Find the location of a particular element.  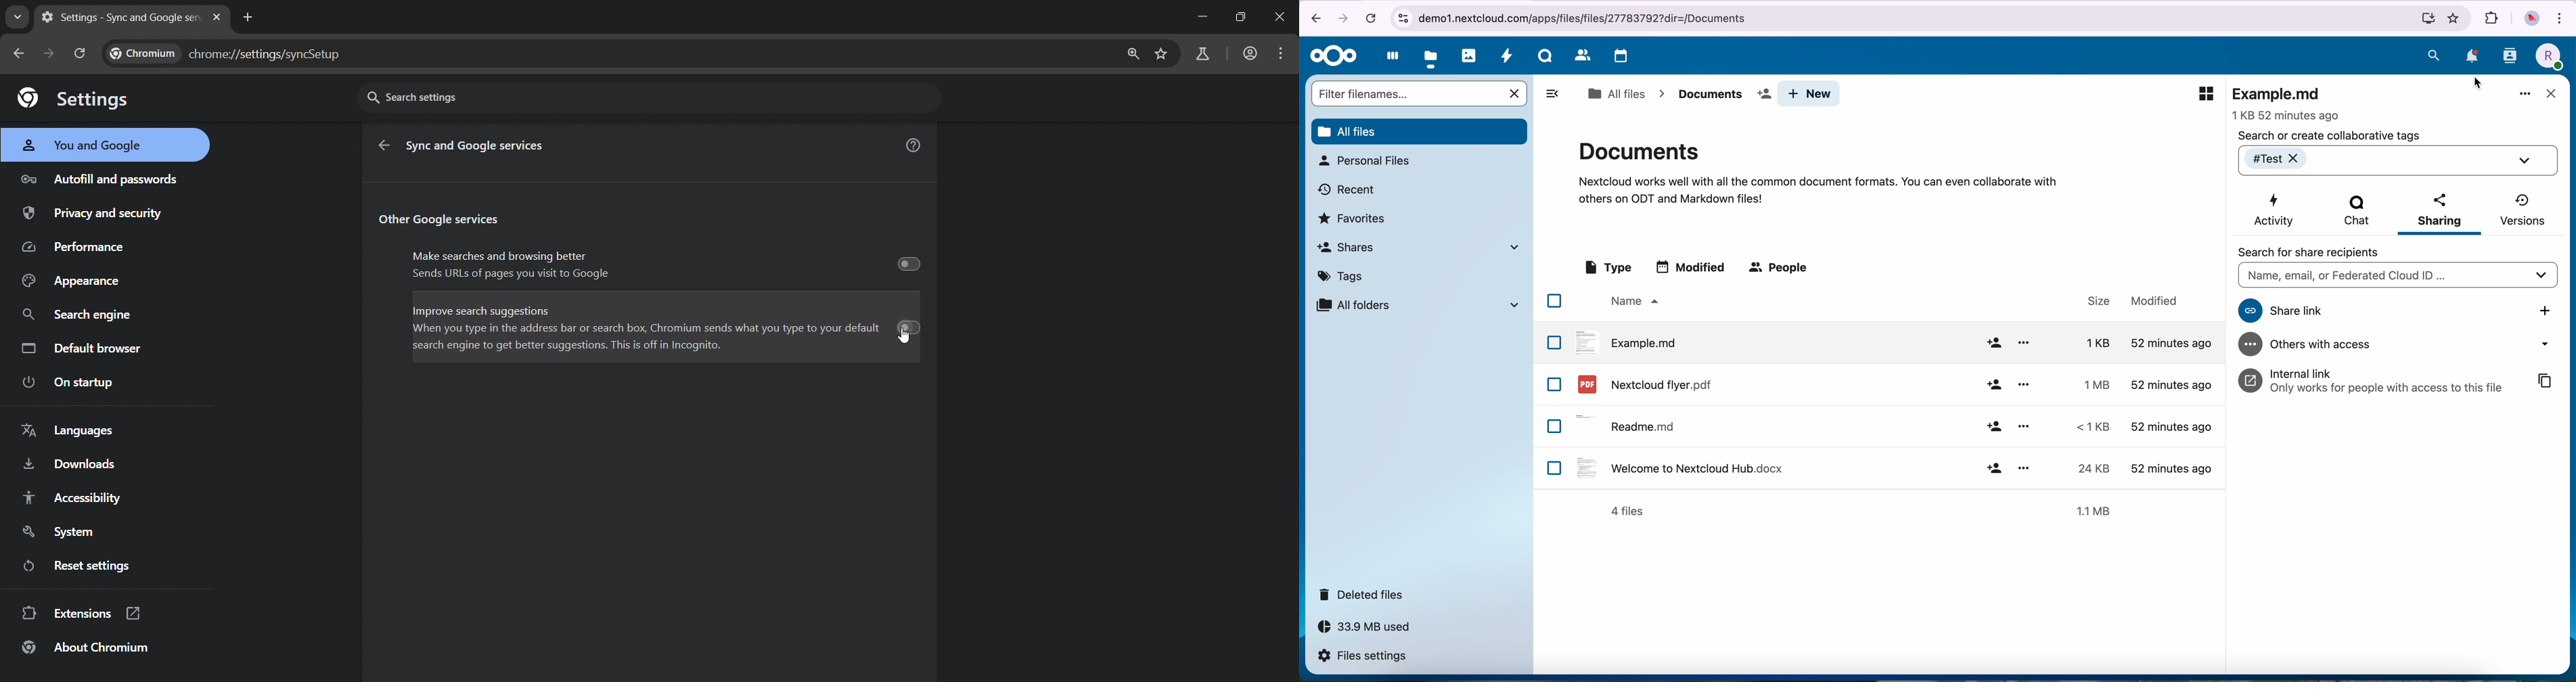

size is located at coordinates (2092, 384).